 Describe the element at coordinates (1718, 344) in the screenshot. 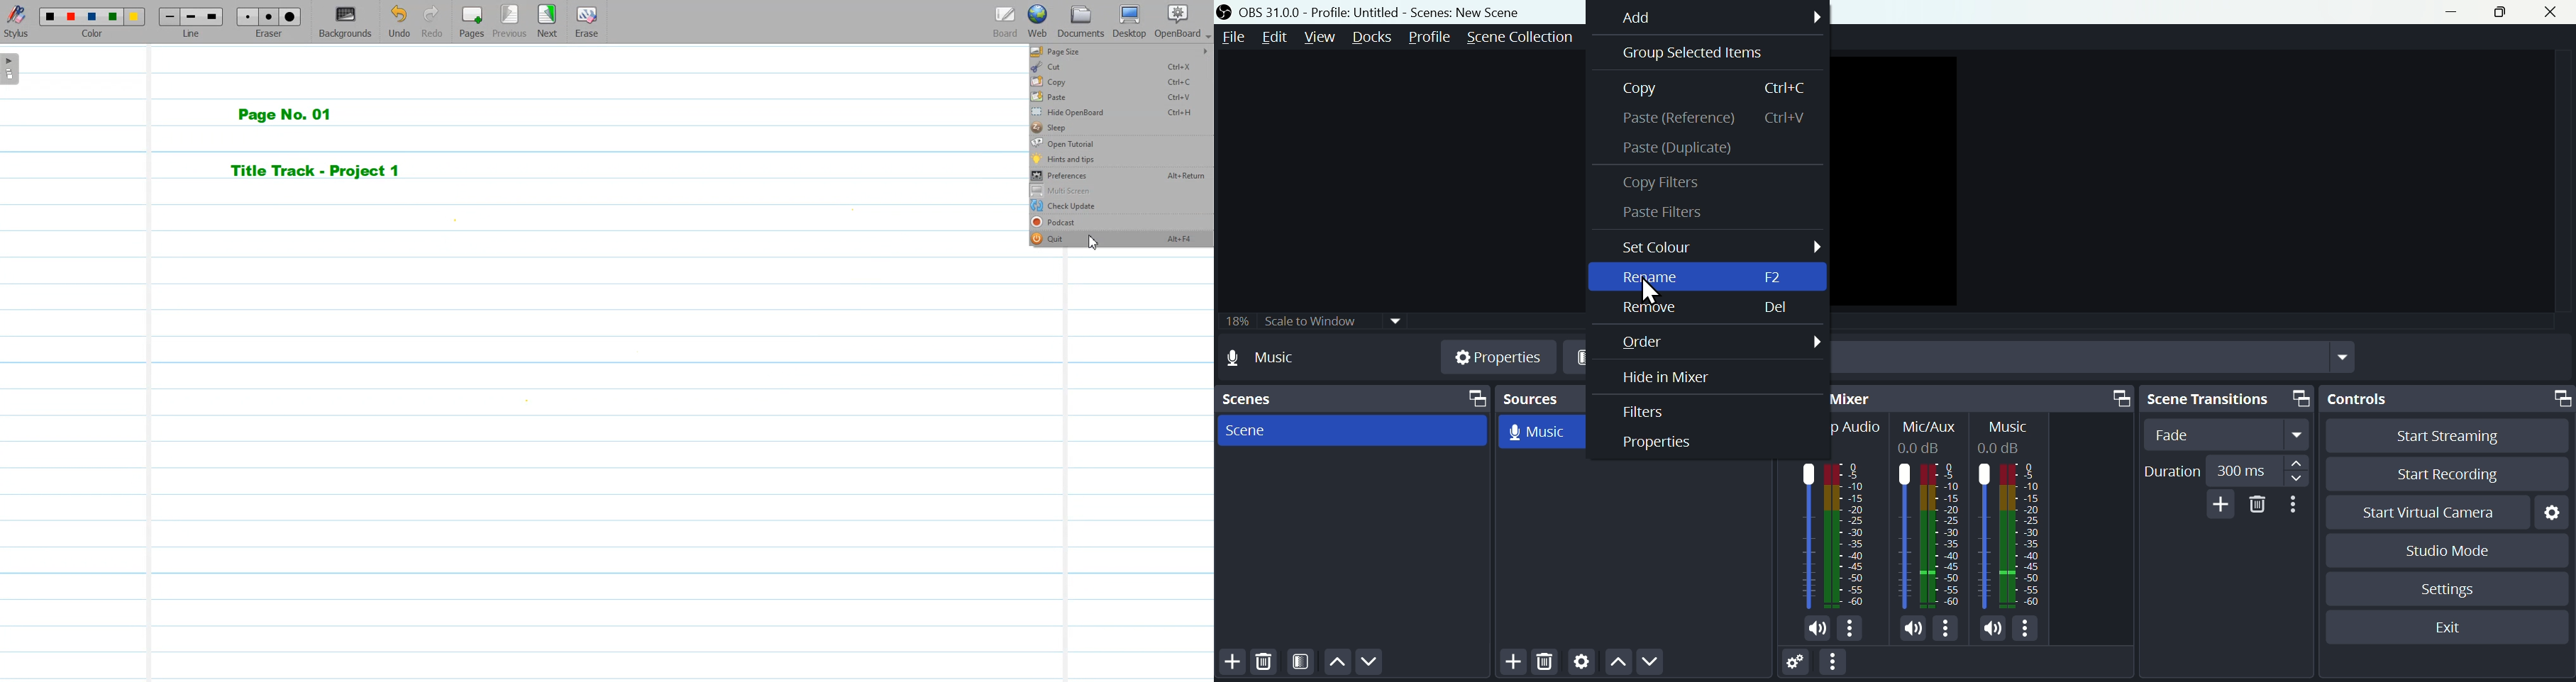

I see `order` at that location.